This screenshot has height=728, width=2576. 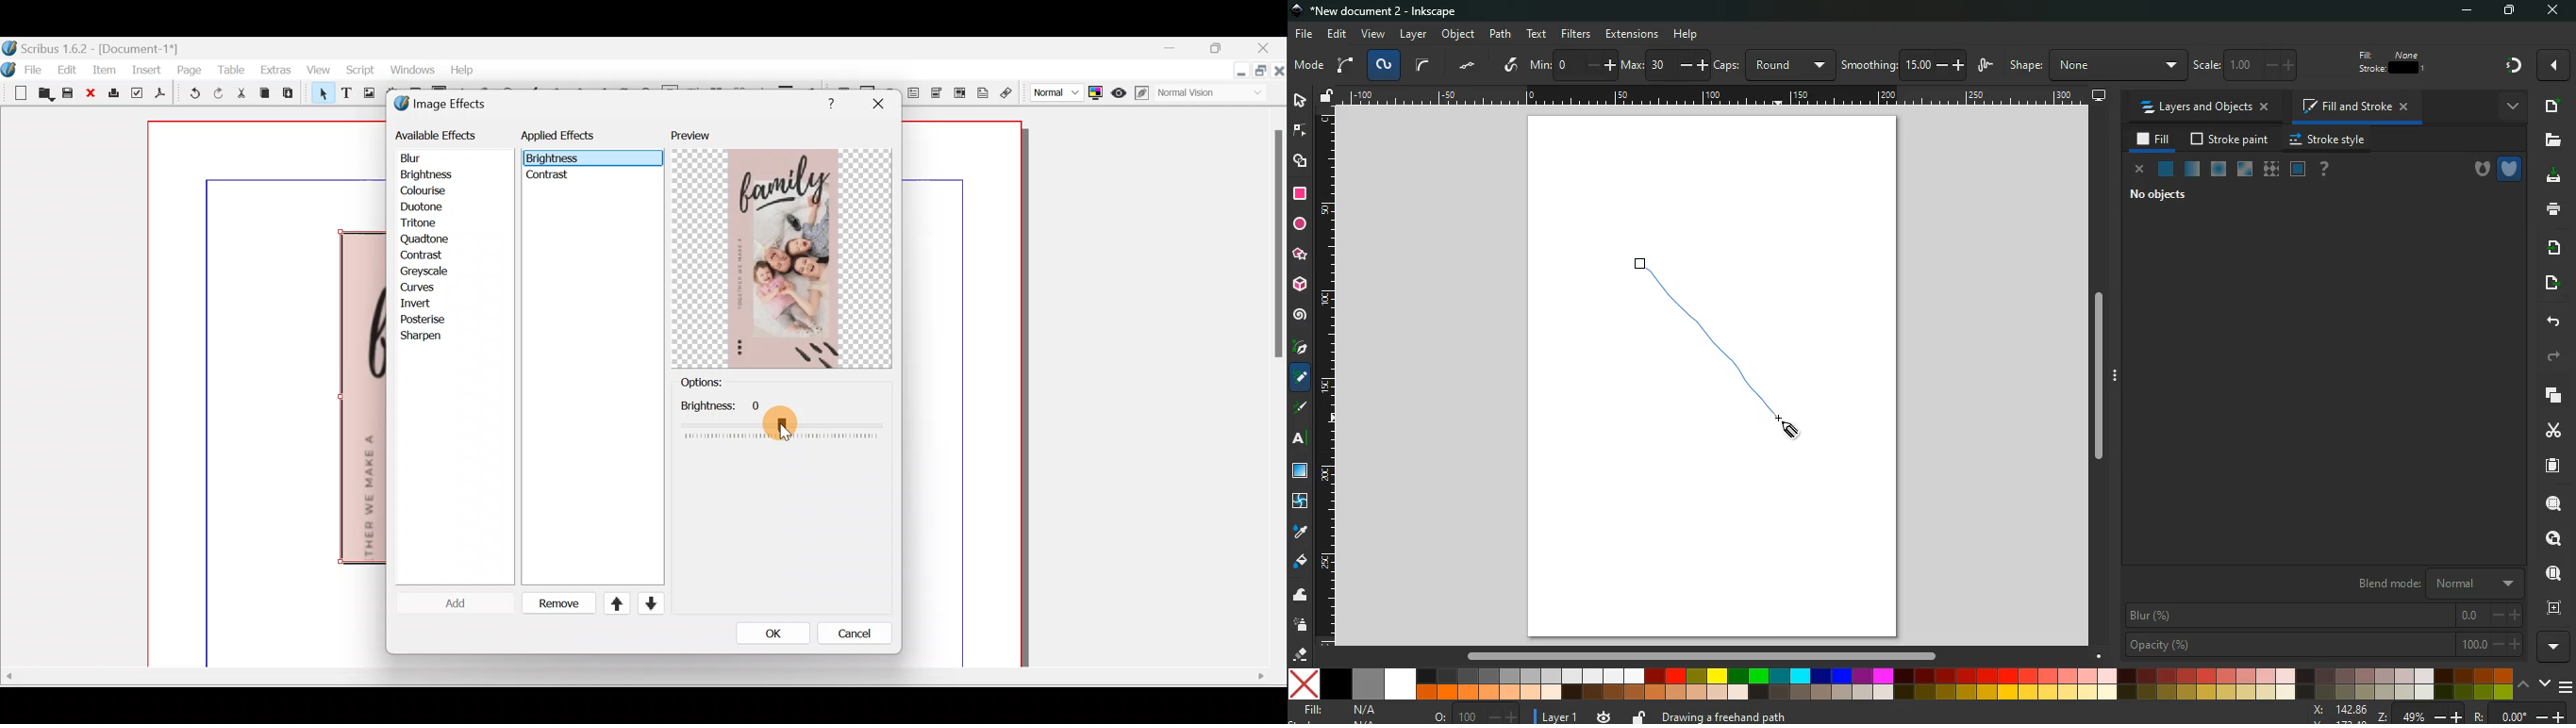 I want to click on , so click(x=1276, y=250).